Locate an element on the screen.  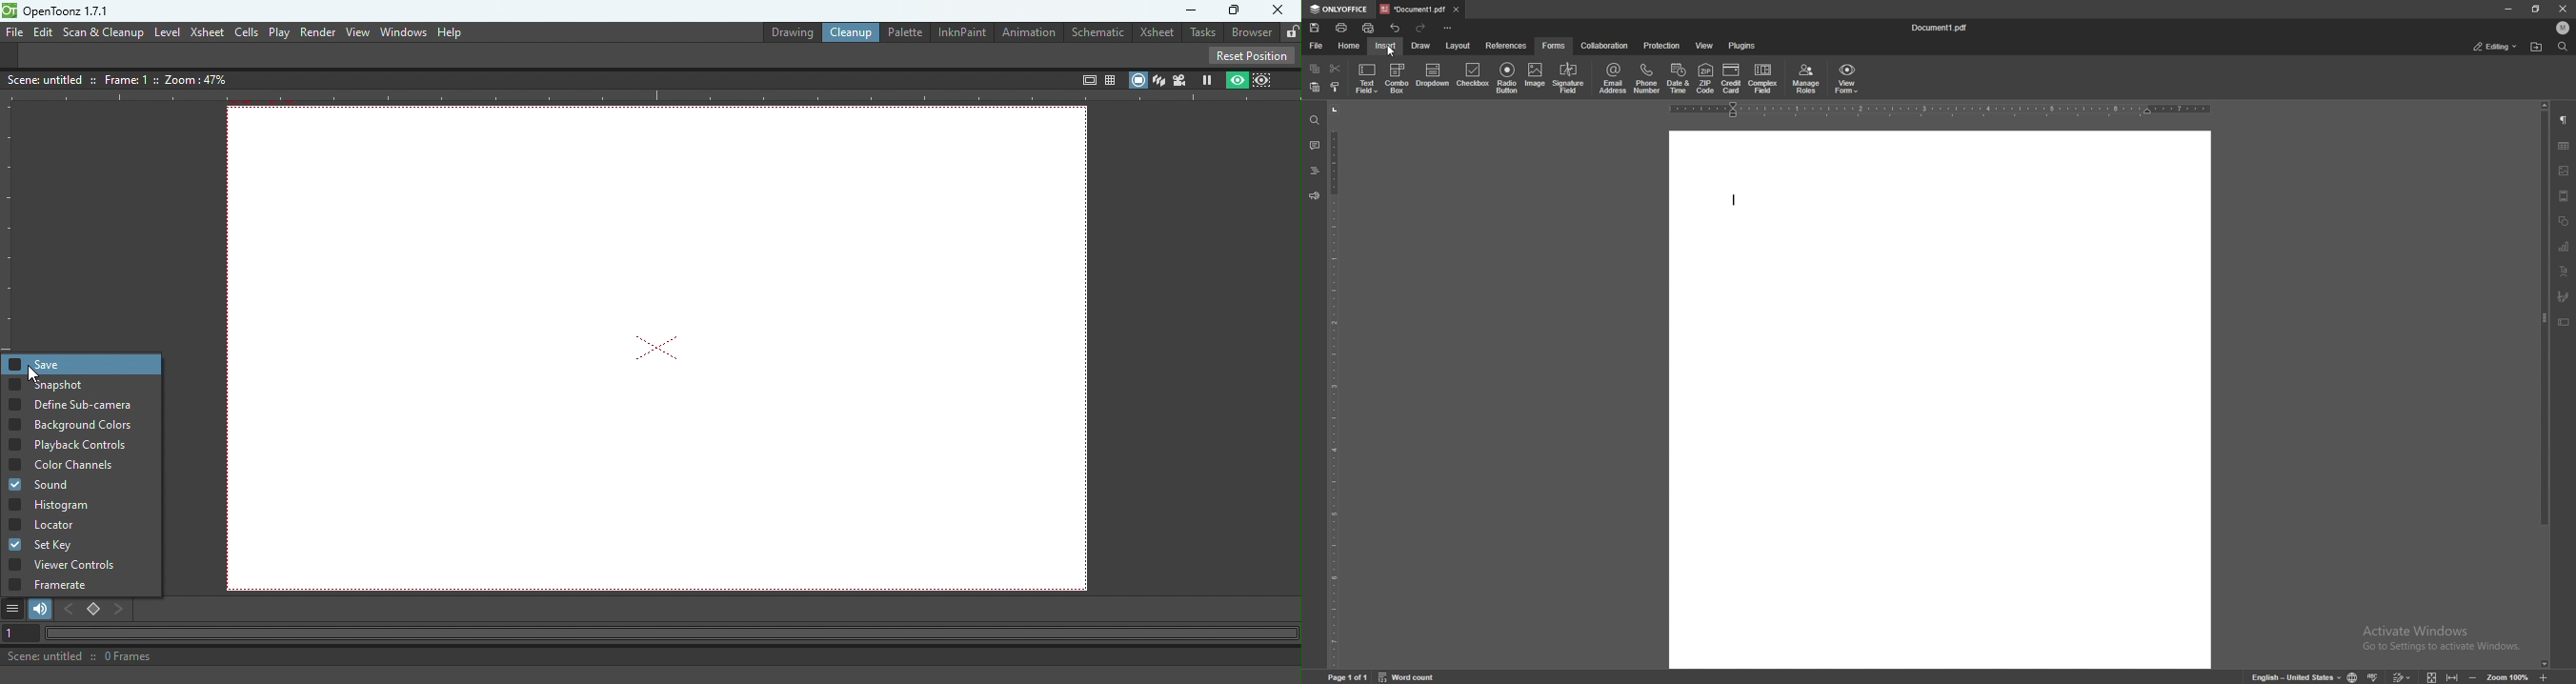
complex field is located at coordinates (1763, 76).